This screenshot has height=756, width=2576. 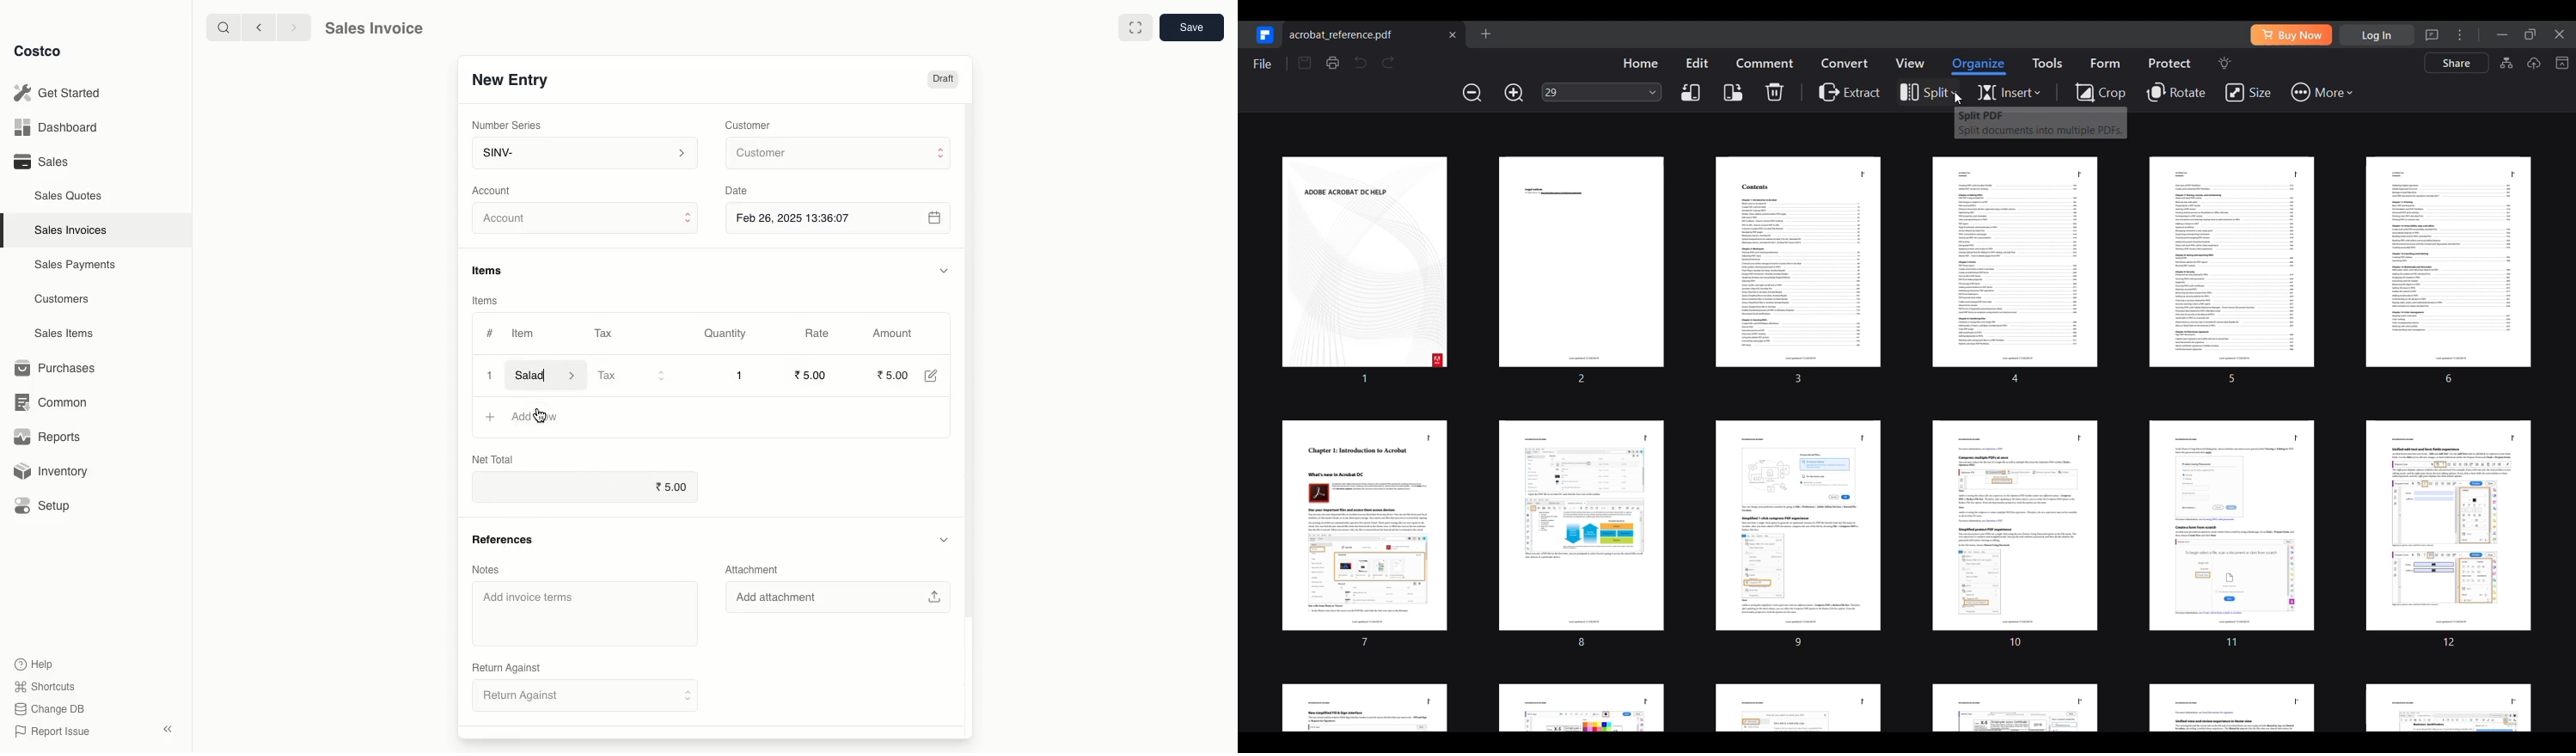 I want to click on Search tools, so click(x=2224, y=63).